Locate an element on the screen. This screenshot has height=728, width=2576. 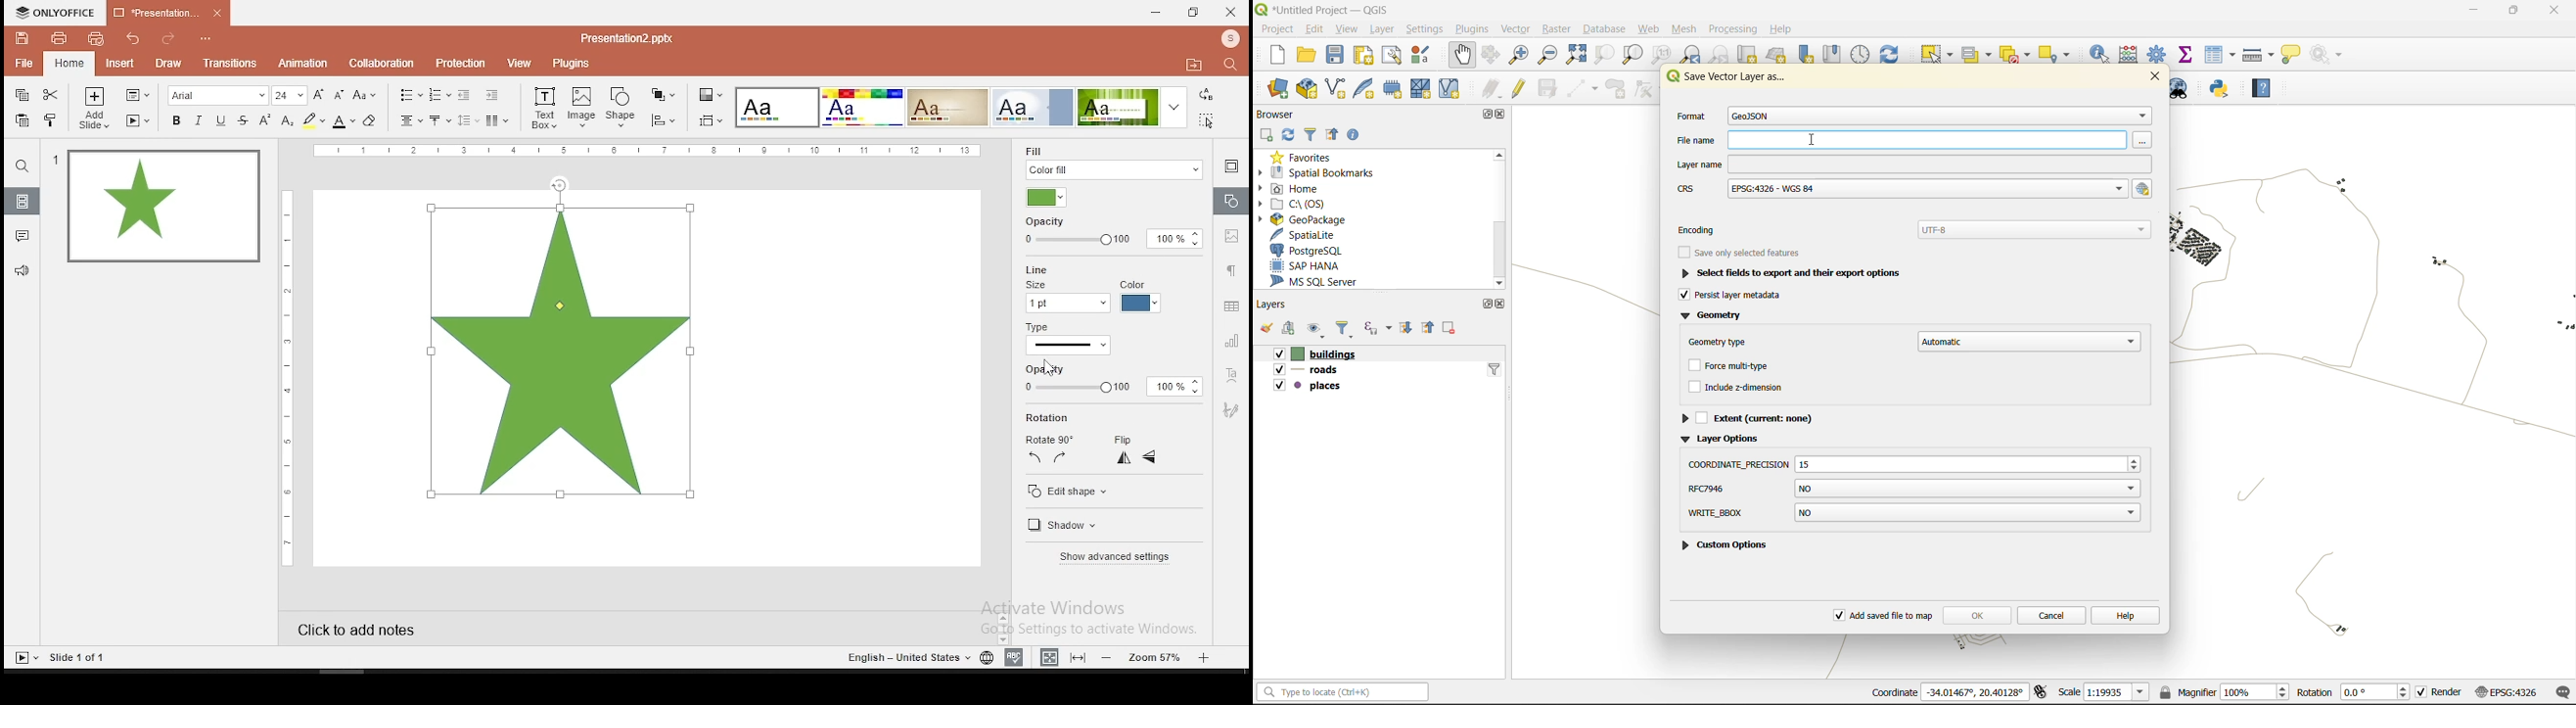
highlight color is located at coordinates (313, 121).